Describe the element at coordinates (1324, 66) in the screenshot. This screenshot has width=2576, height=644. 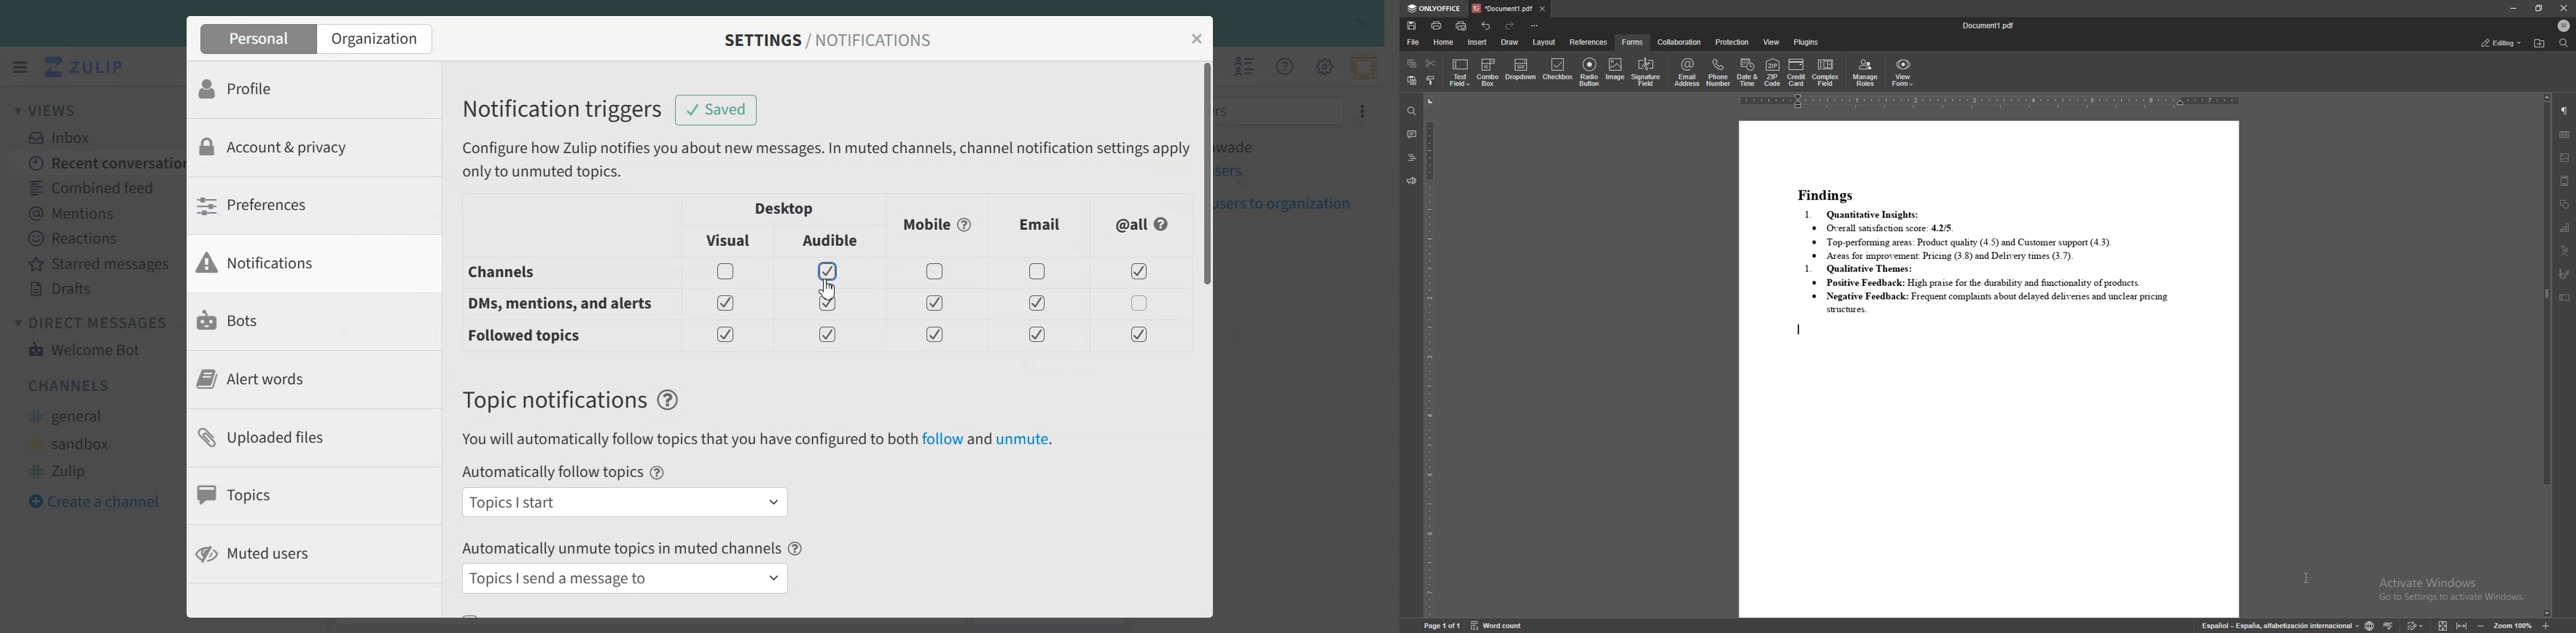
I see `Main menu` at that location.